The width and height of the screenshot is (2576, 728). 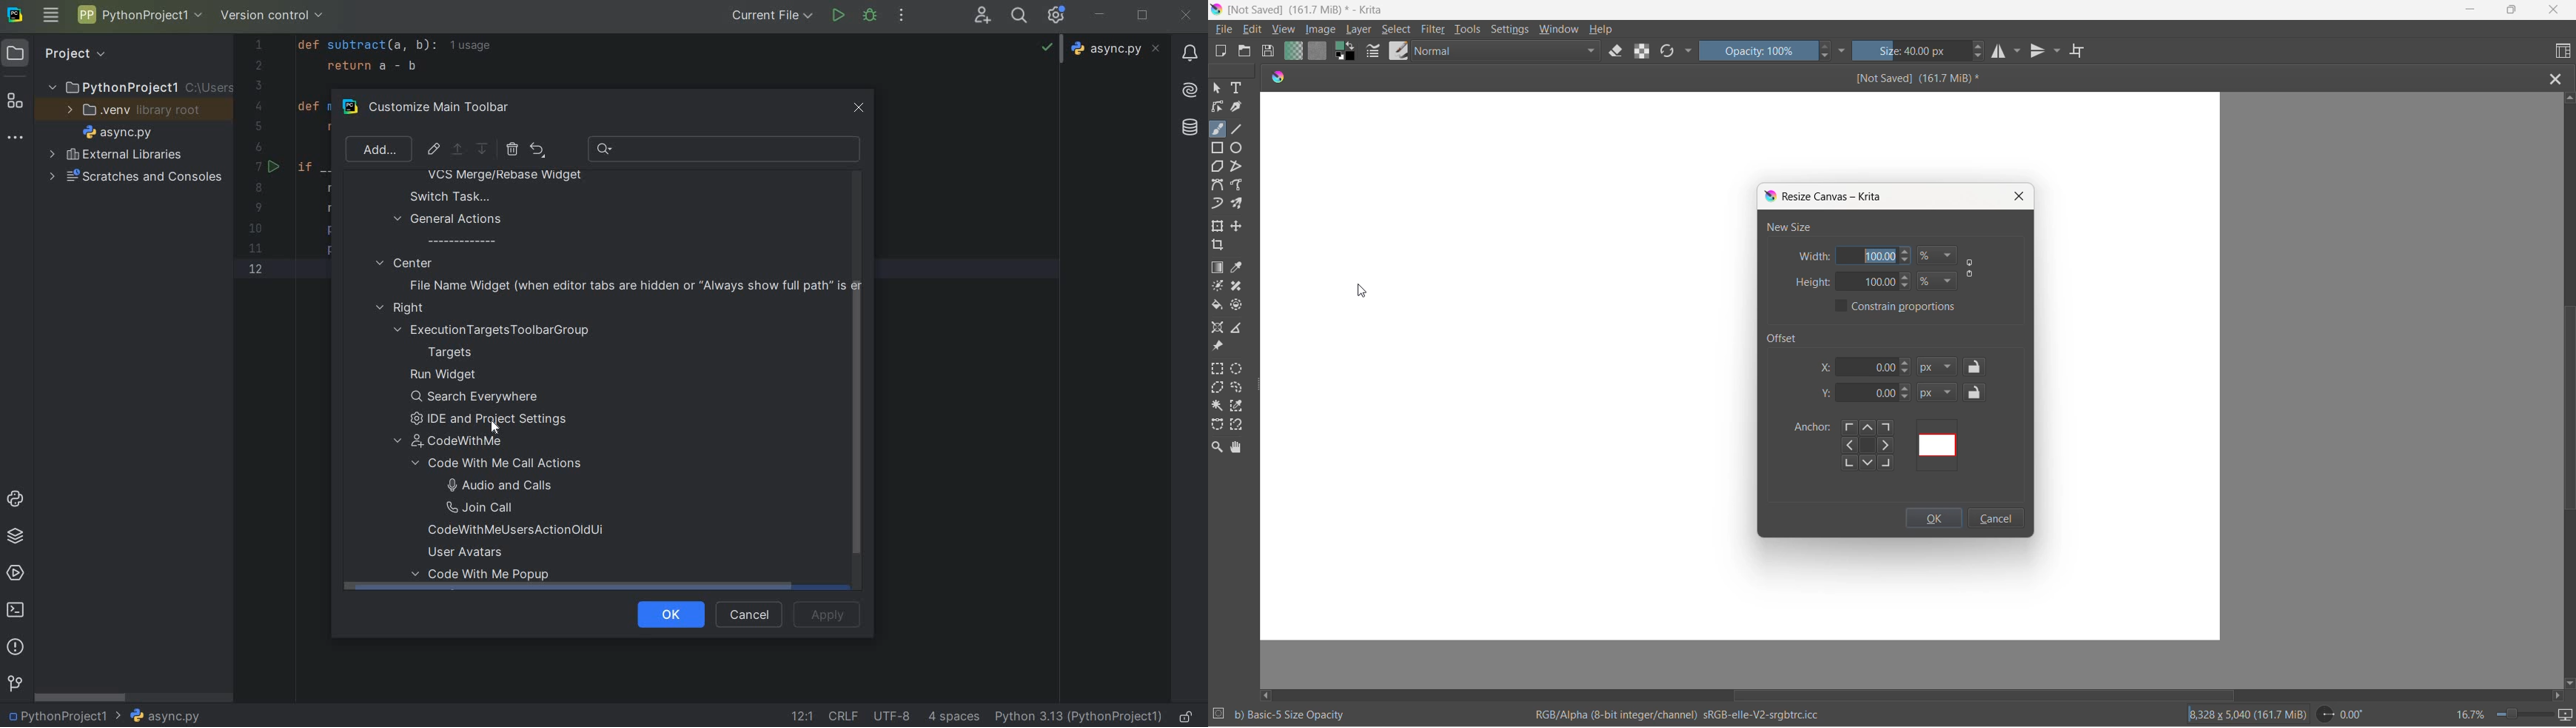 What do you see at coordinates (1906, 362) in the screenshot?
I see `` at bounding box center [1906, 362].